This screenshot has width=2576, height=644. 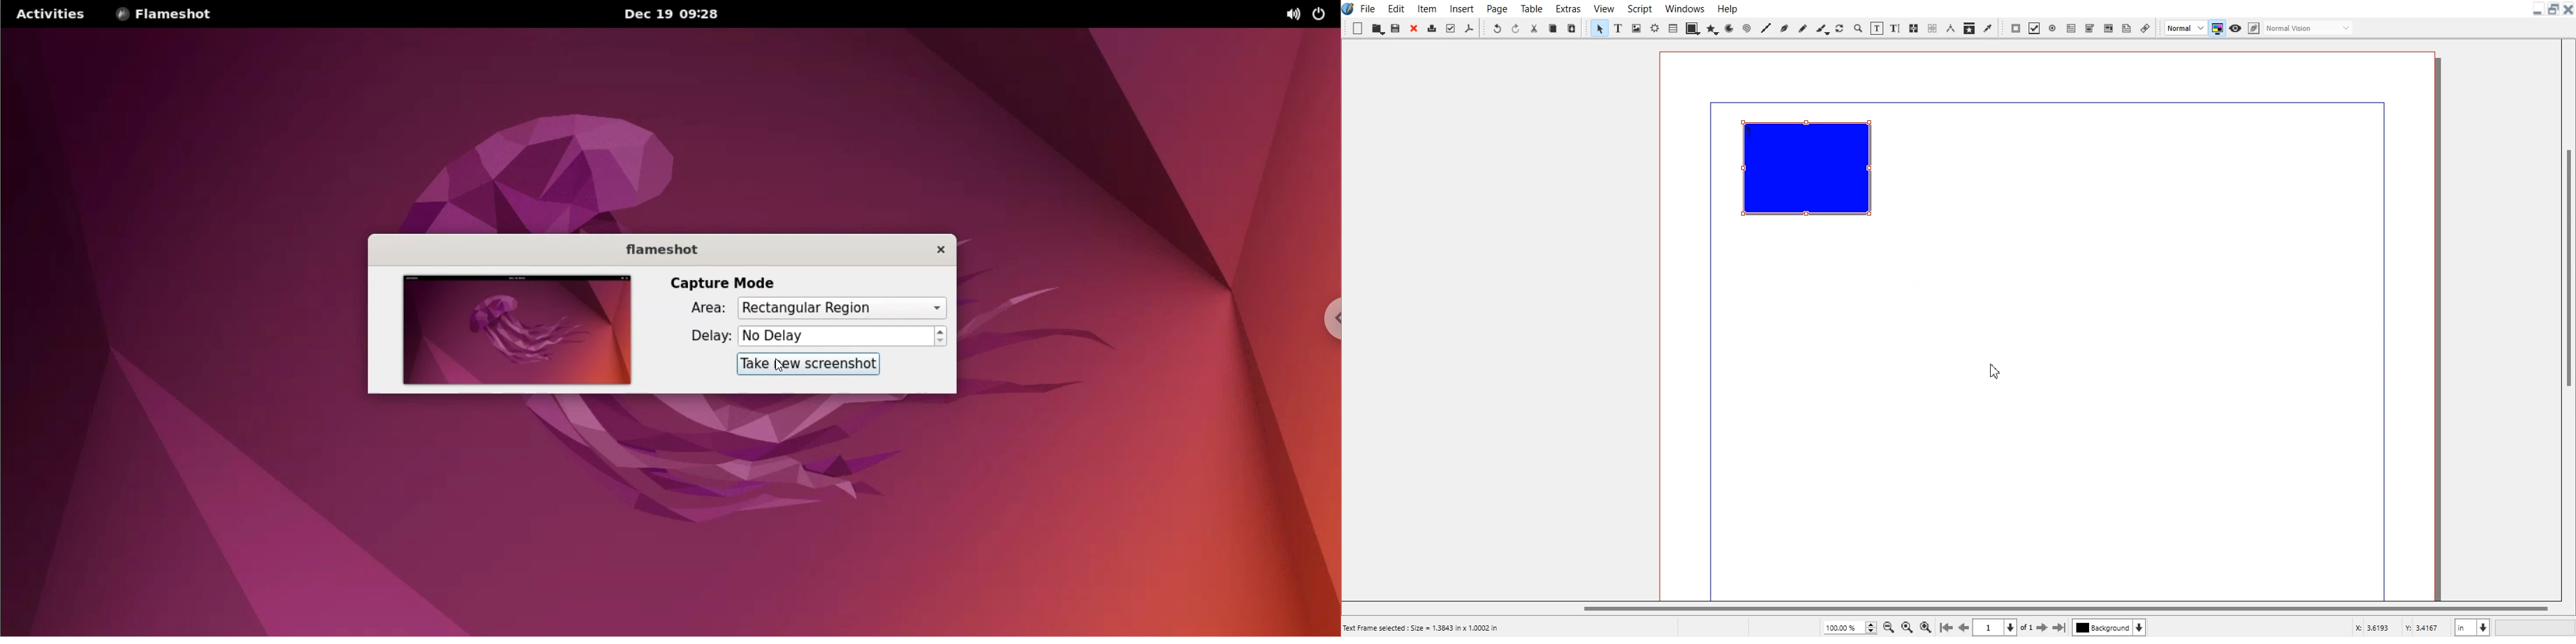 I want to click on Save, so click(x=1396, y=28).